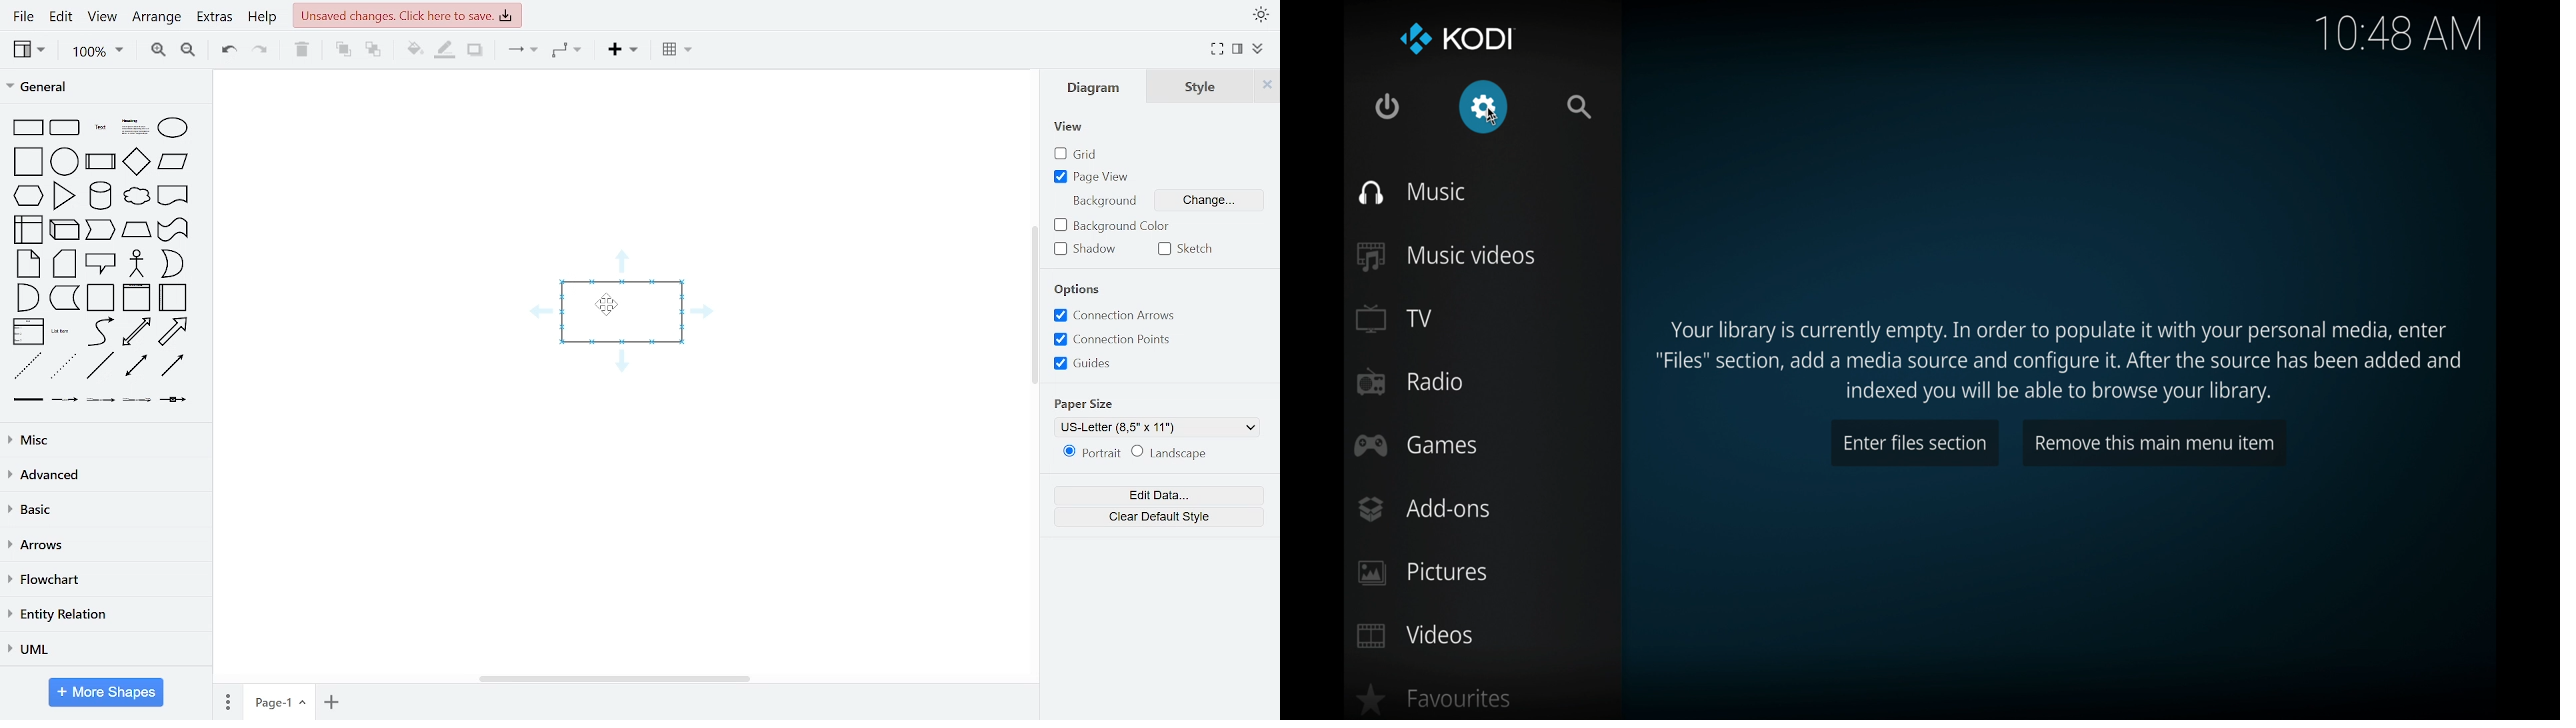  What do you see at coordinates (100, 332) in the screenshot?
I see `curve` at bounding box center [100, 332].